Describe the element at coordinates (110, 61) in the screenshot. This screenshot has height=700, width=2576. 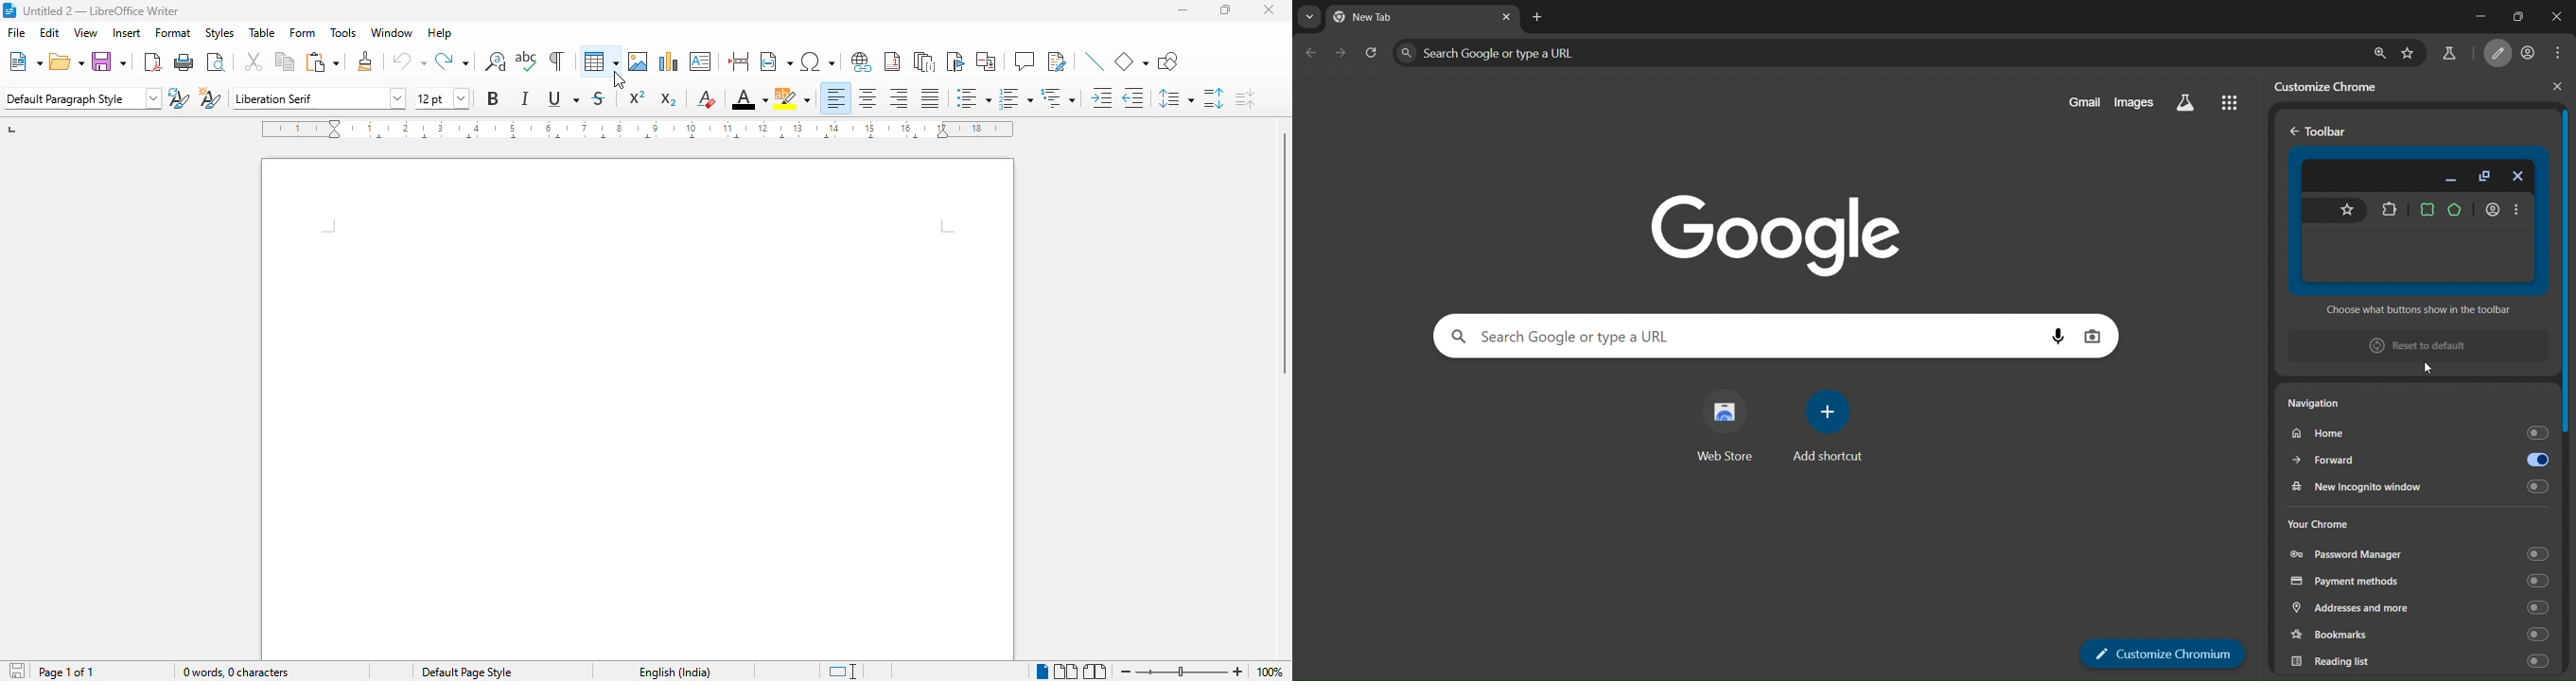
I see `save` at that location.